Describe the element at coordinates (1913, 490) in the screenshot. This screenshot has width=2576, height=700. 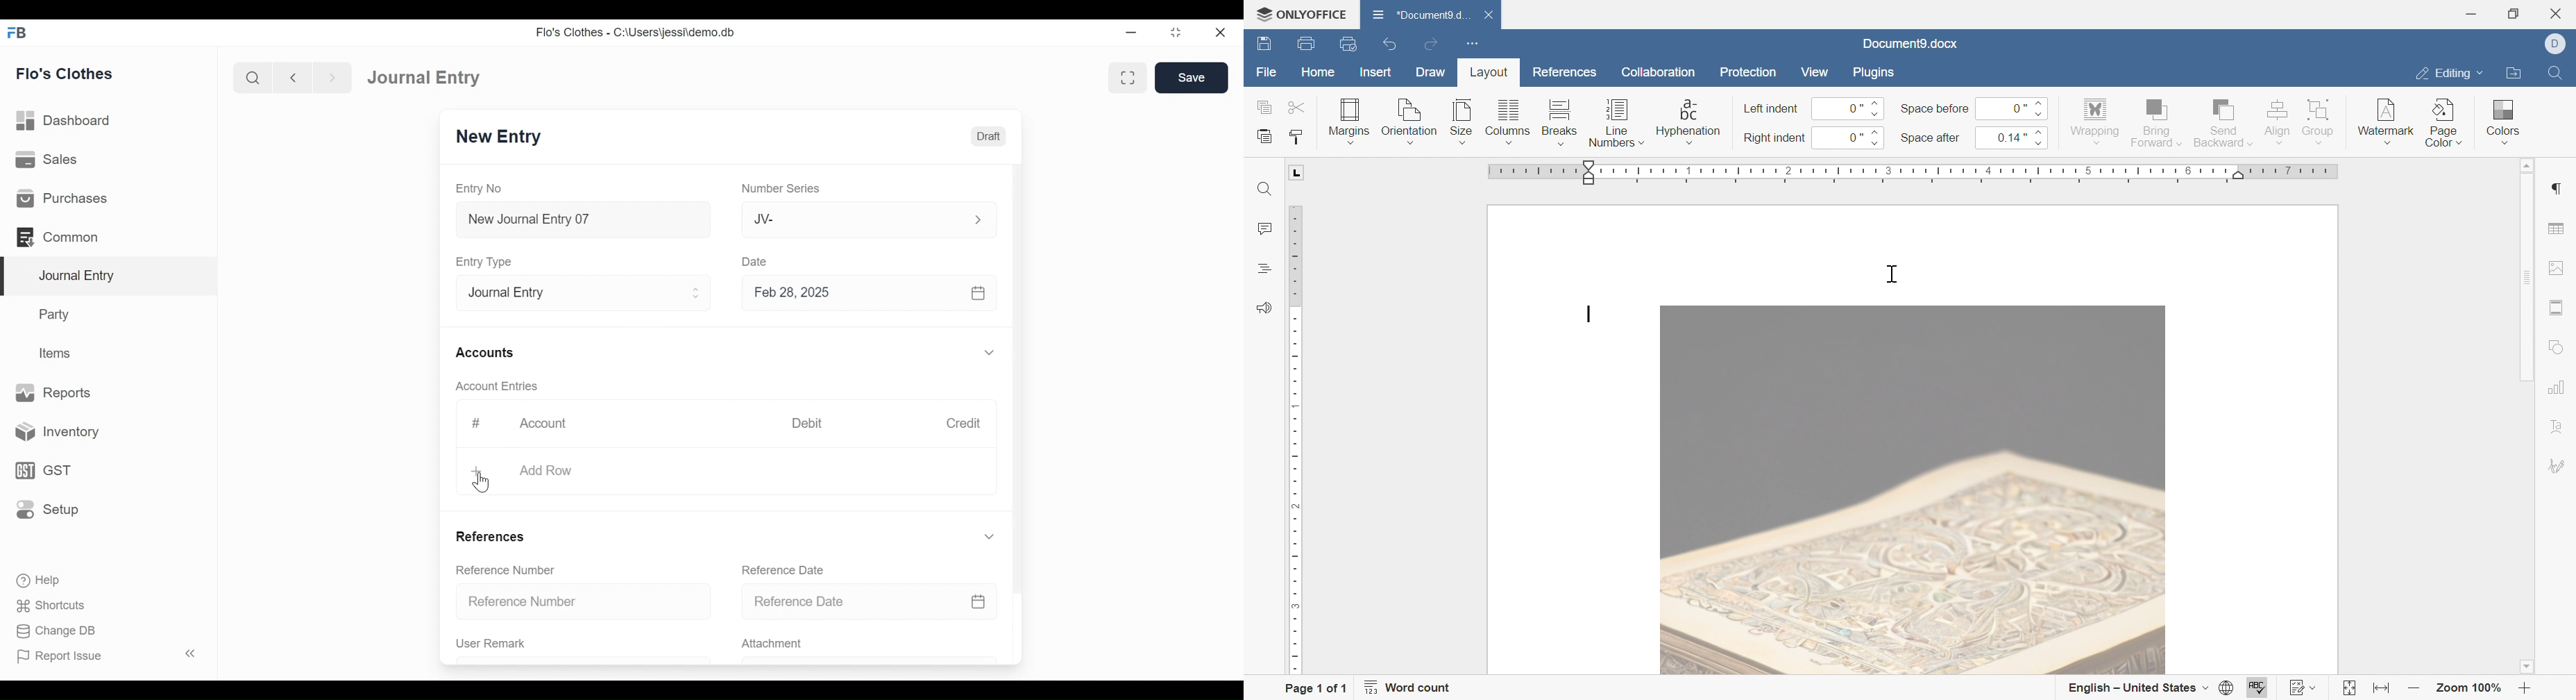
I see `image watermark` at that location.